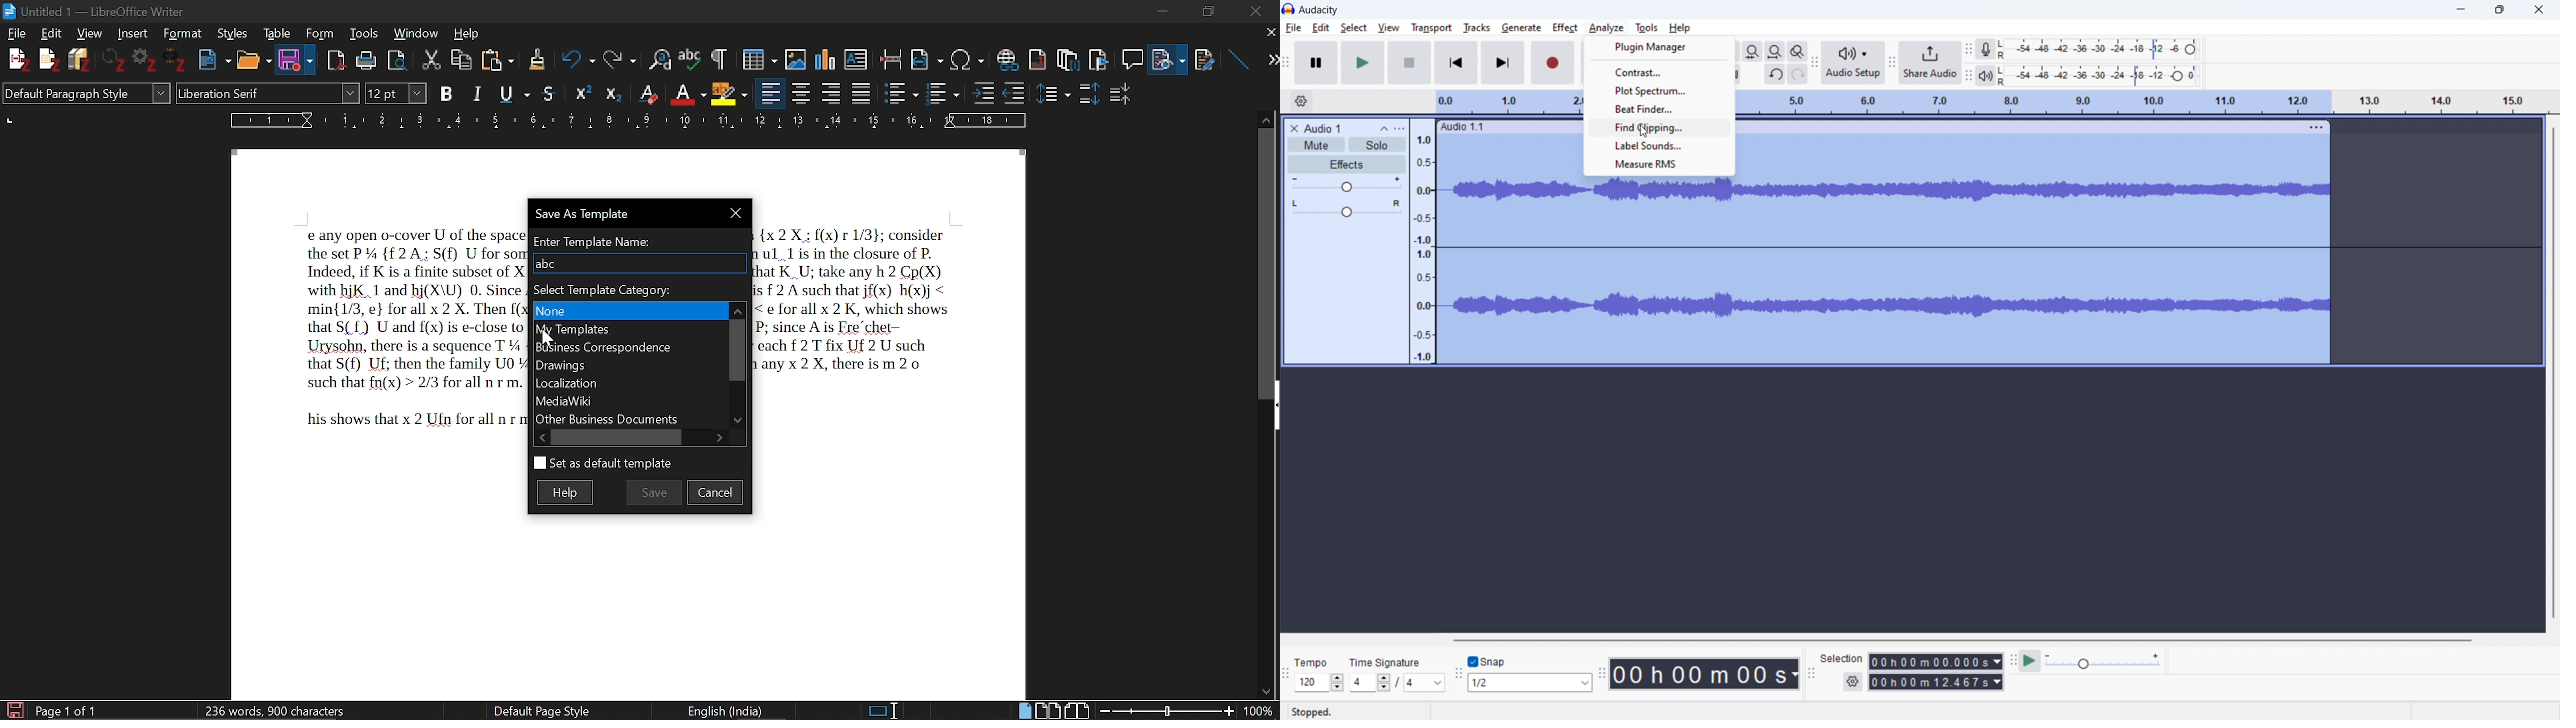 Image resolution: width=2576 pixels, height=728 pixels. What do you see at coordinates (1019, 93) in the screenshot?
I see `outline format options` at bounding box center [1019, 93].